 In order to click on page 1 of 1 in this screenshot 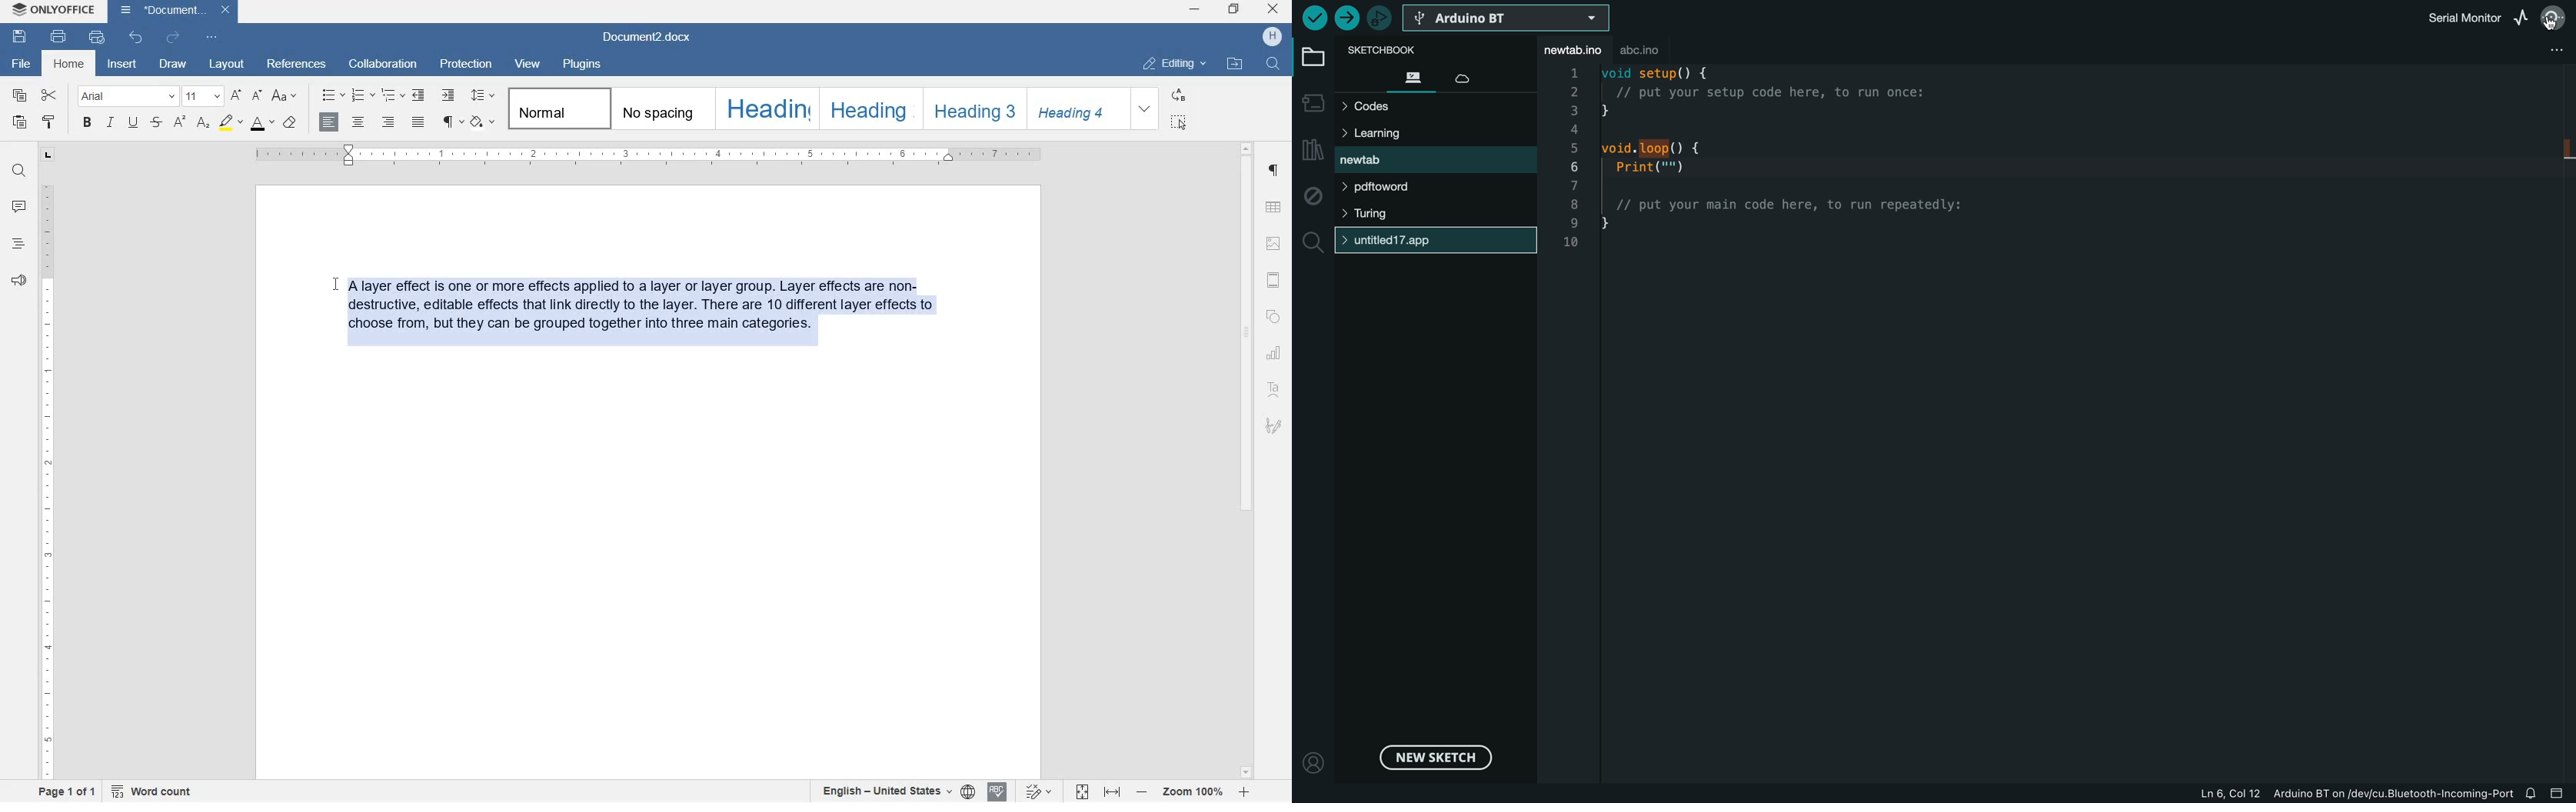, I will do `click(68, 792)`.